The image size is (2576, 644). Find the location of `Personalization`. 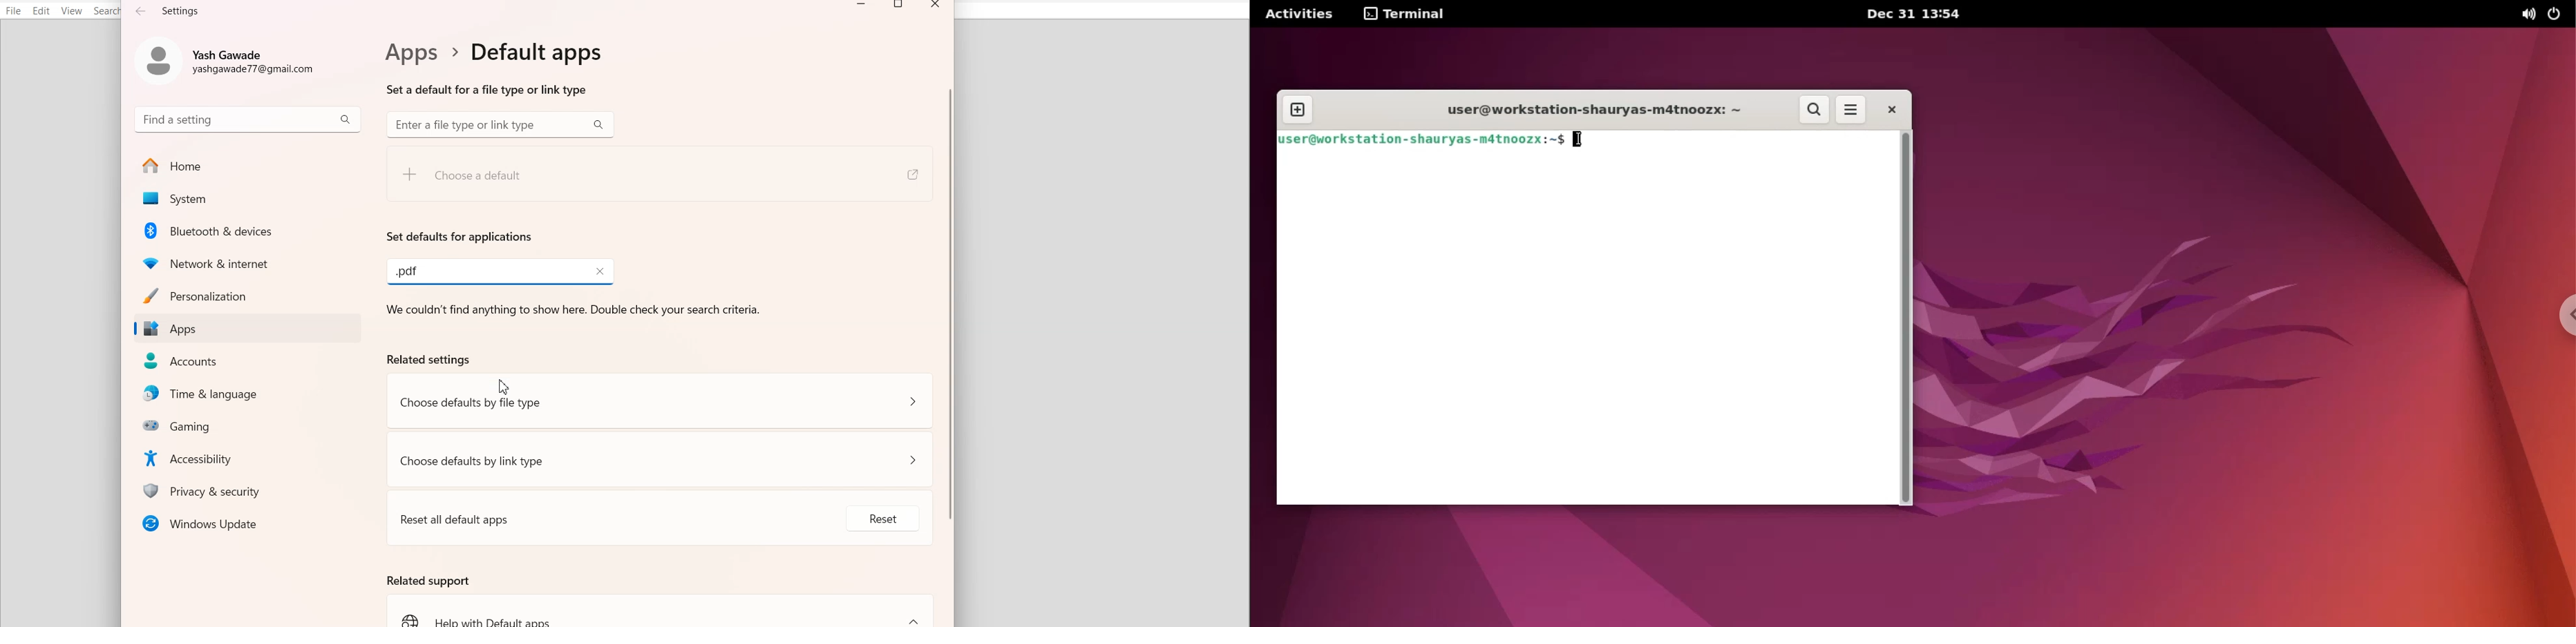

Personalization is located at coordinates (247, 295).